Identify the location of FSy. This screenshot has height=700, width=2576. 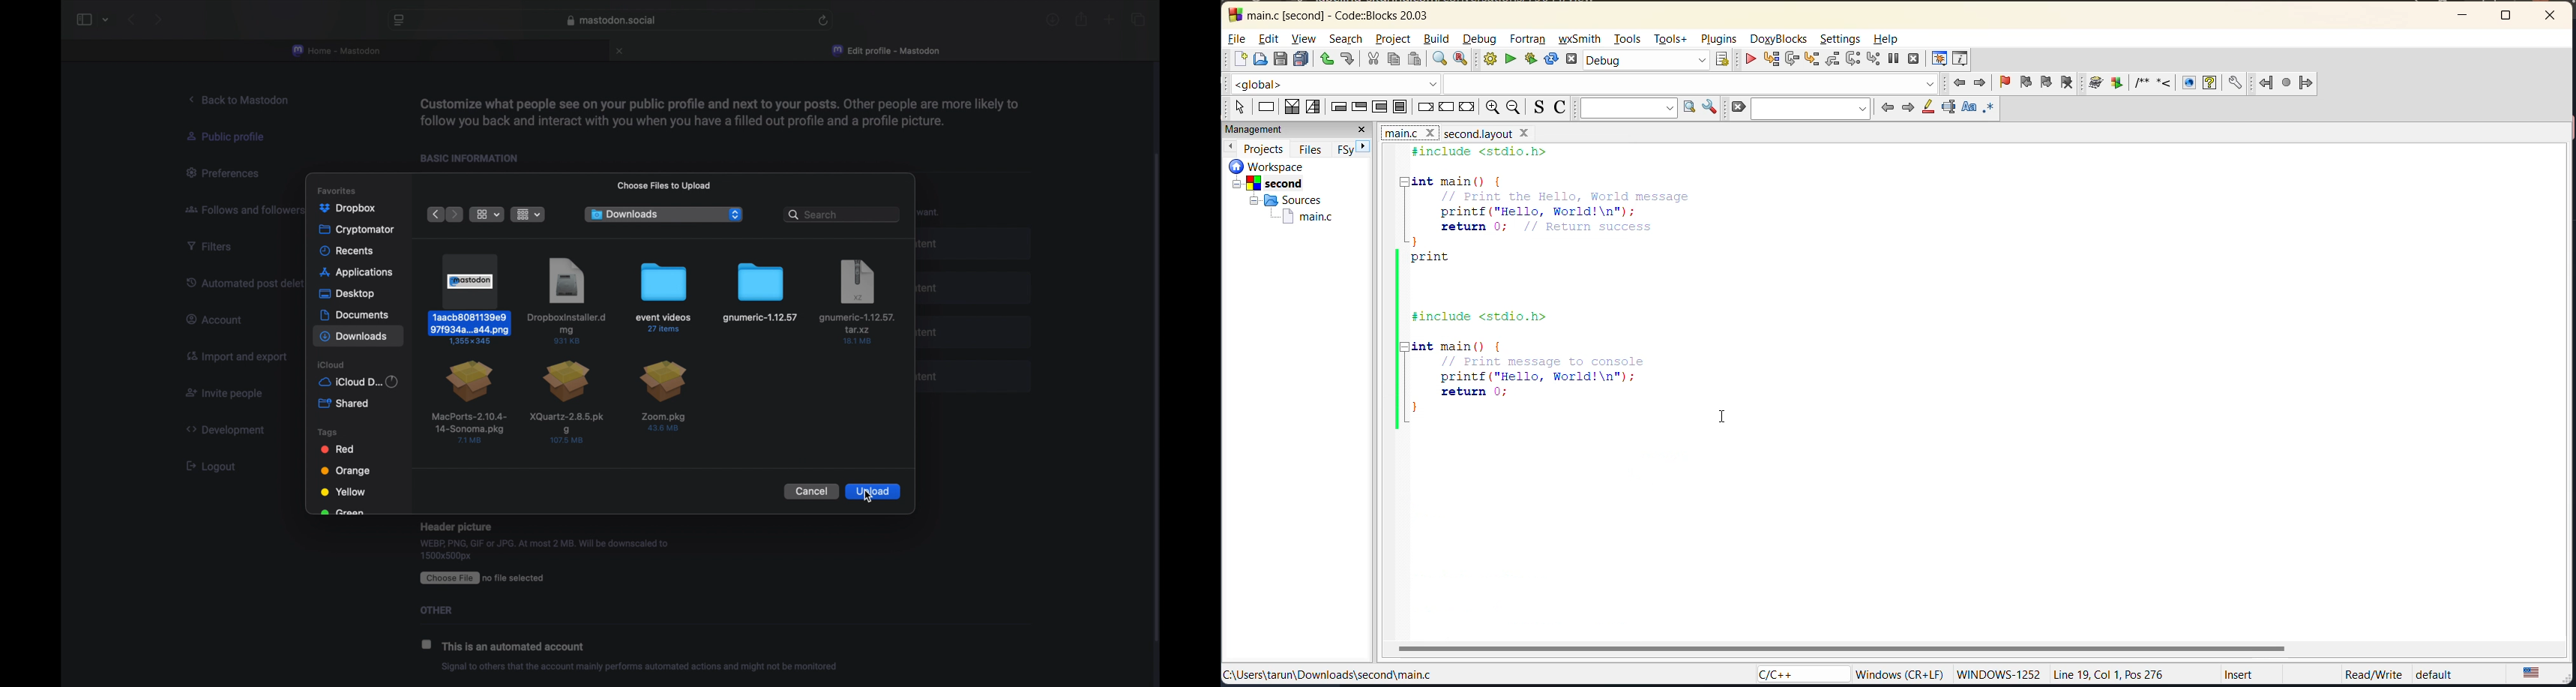
(1345, 149).